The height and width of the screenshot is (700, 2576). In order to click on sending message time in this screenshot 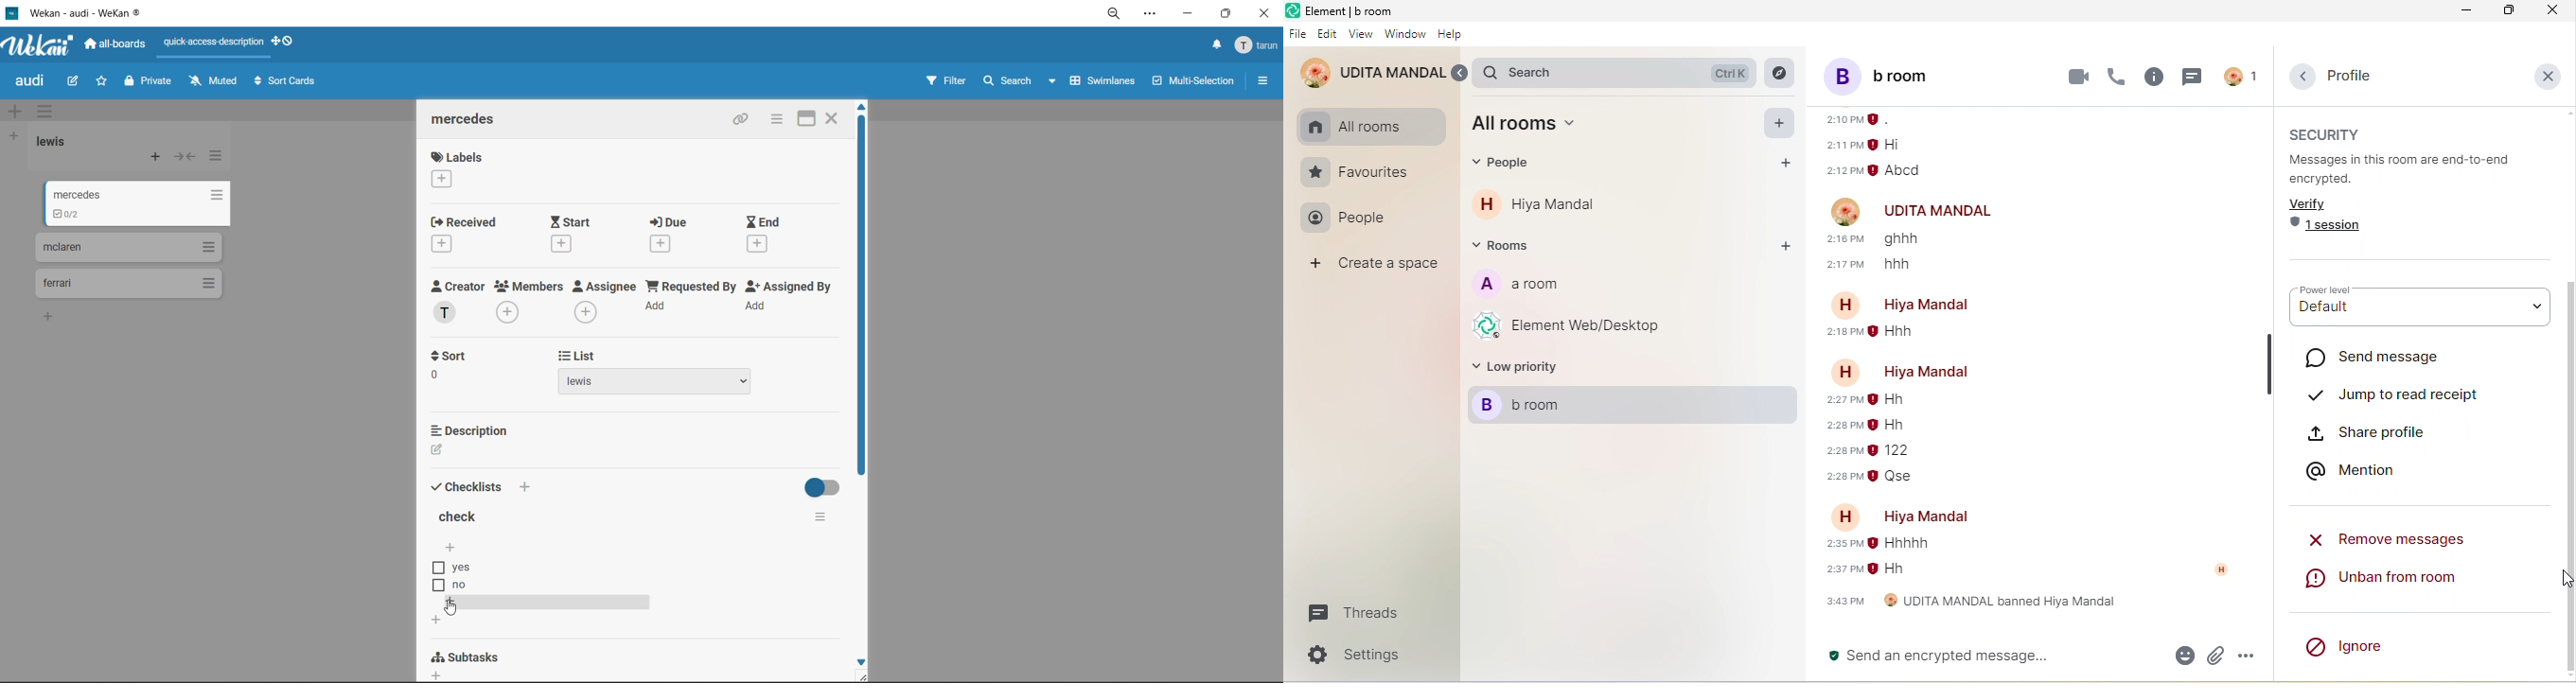, I will do `click(1840, 570)`.